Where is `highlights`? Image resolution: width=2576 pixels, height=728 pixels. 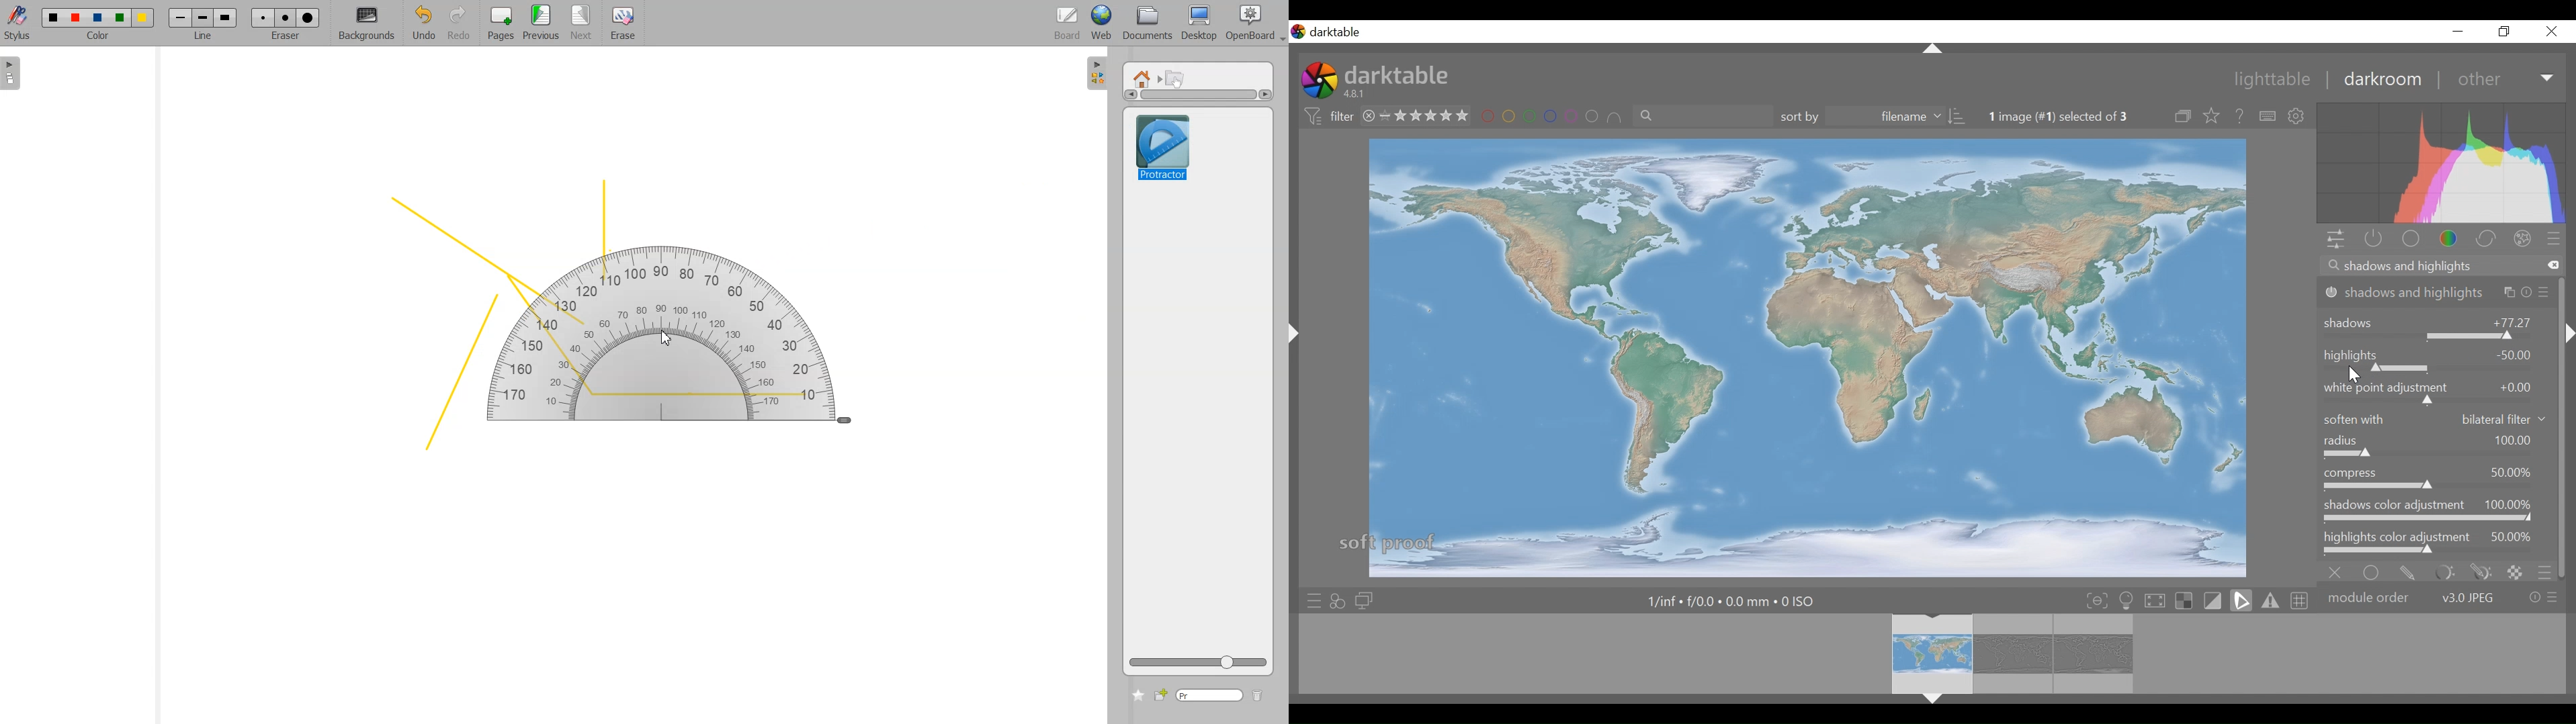
highlights is located at coordinates (2436, 359).